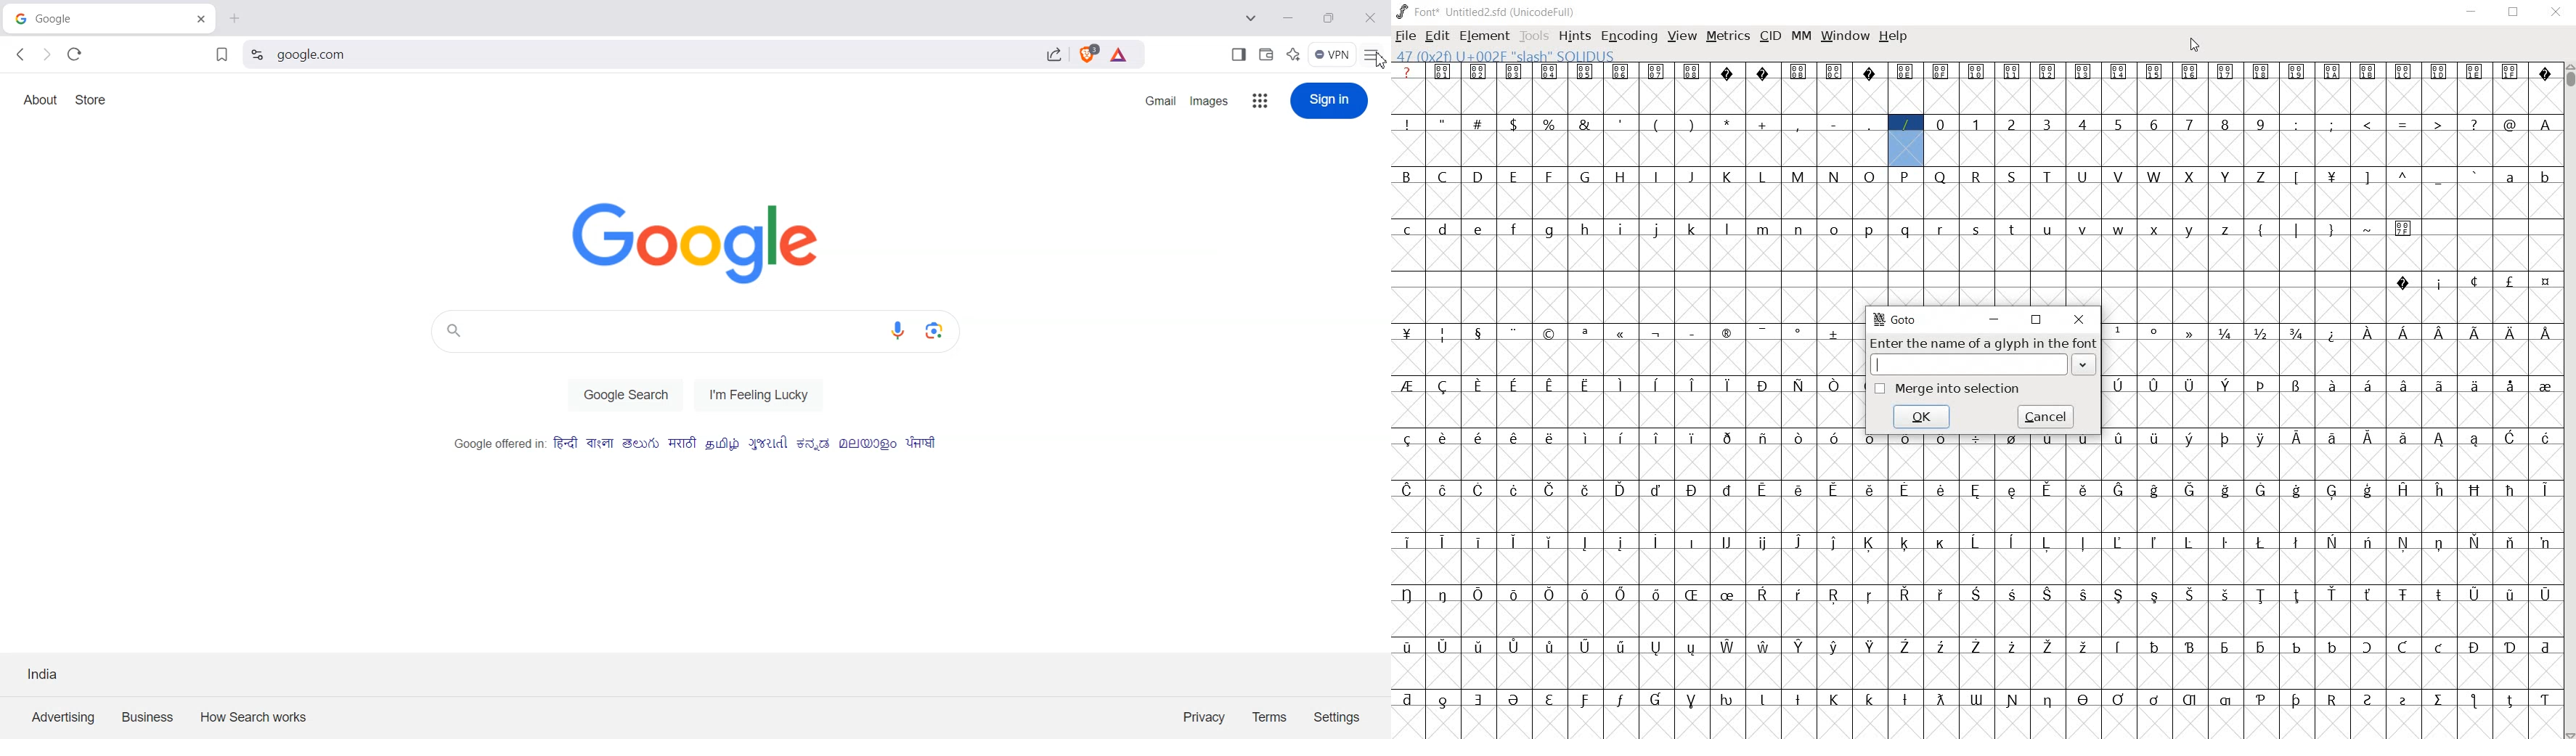 The height and width of the screenshot is (756, 2576). What do you see at coordinates (2082, 542) in the screenshot?
I see `glyph` at bounding box center [2082, 542].